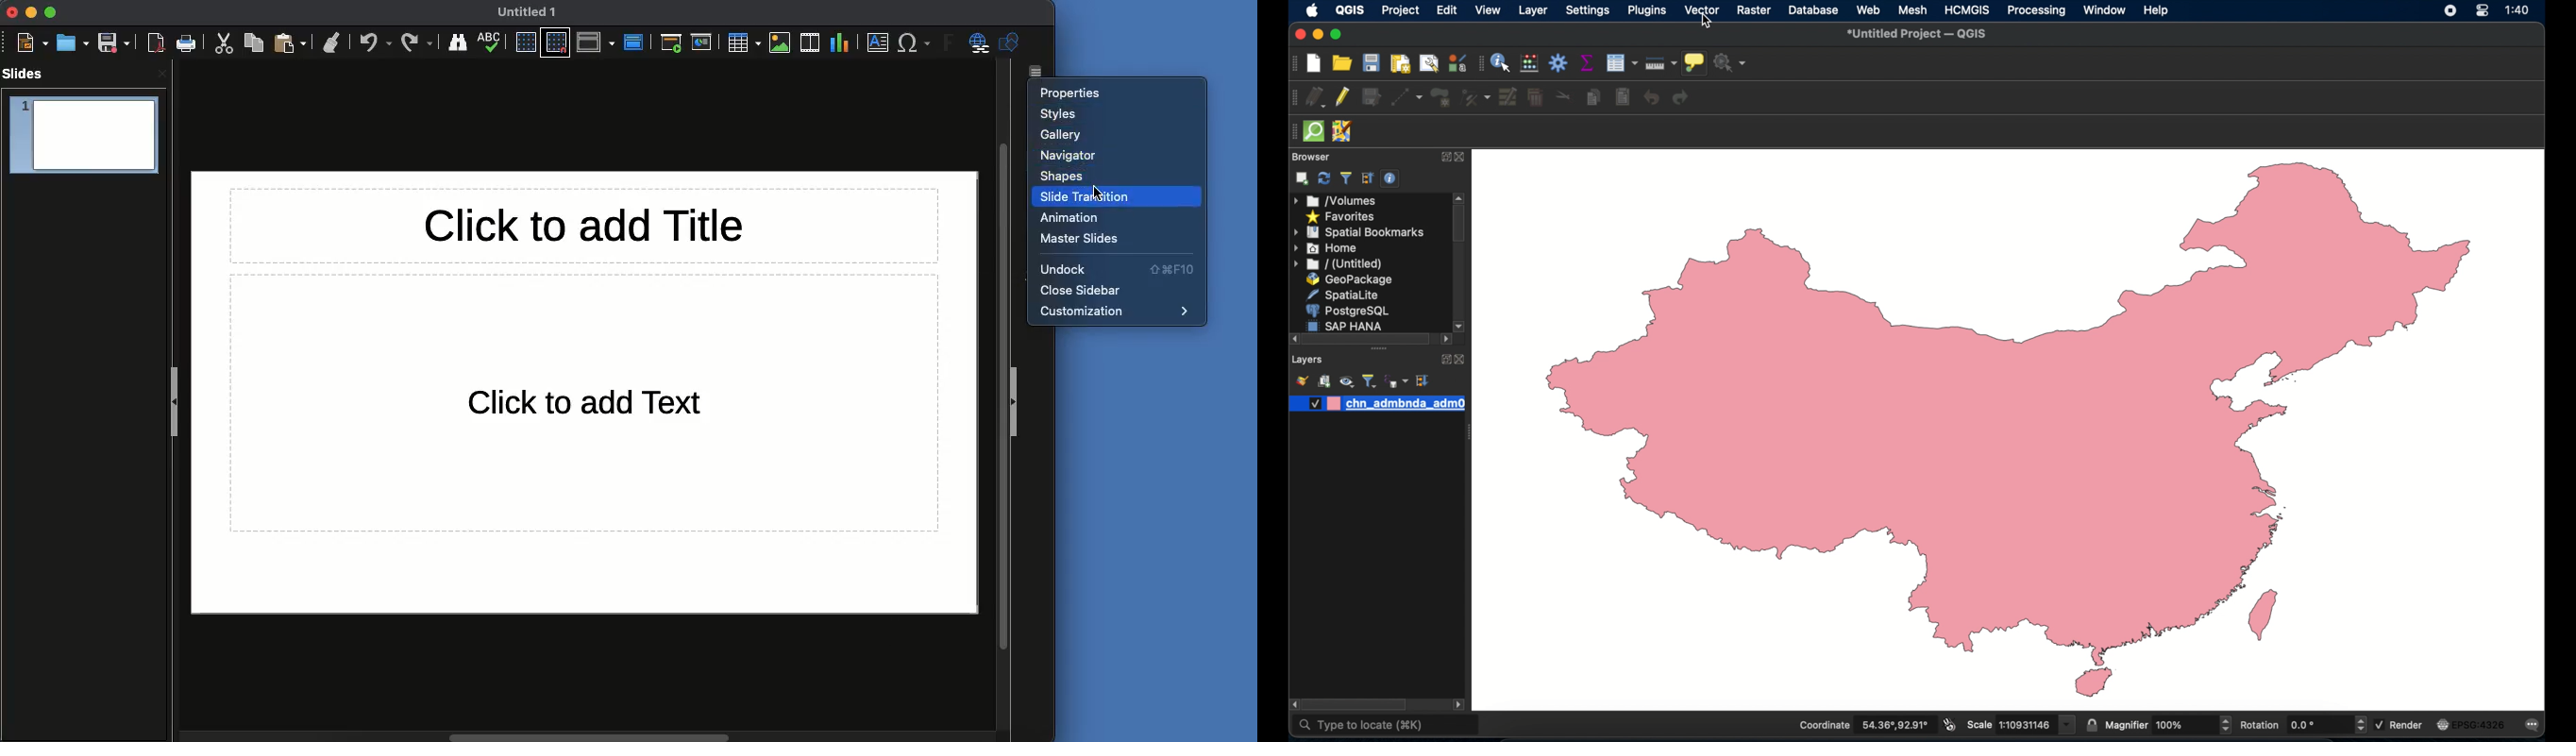 The width and height of the screenshot is (2576, 756). I want to click on render, so click(2400, 725).